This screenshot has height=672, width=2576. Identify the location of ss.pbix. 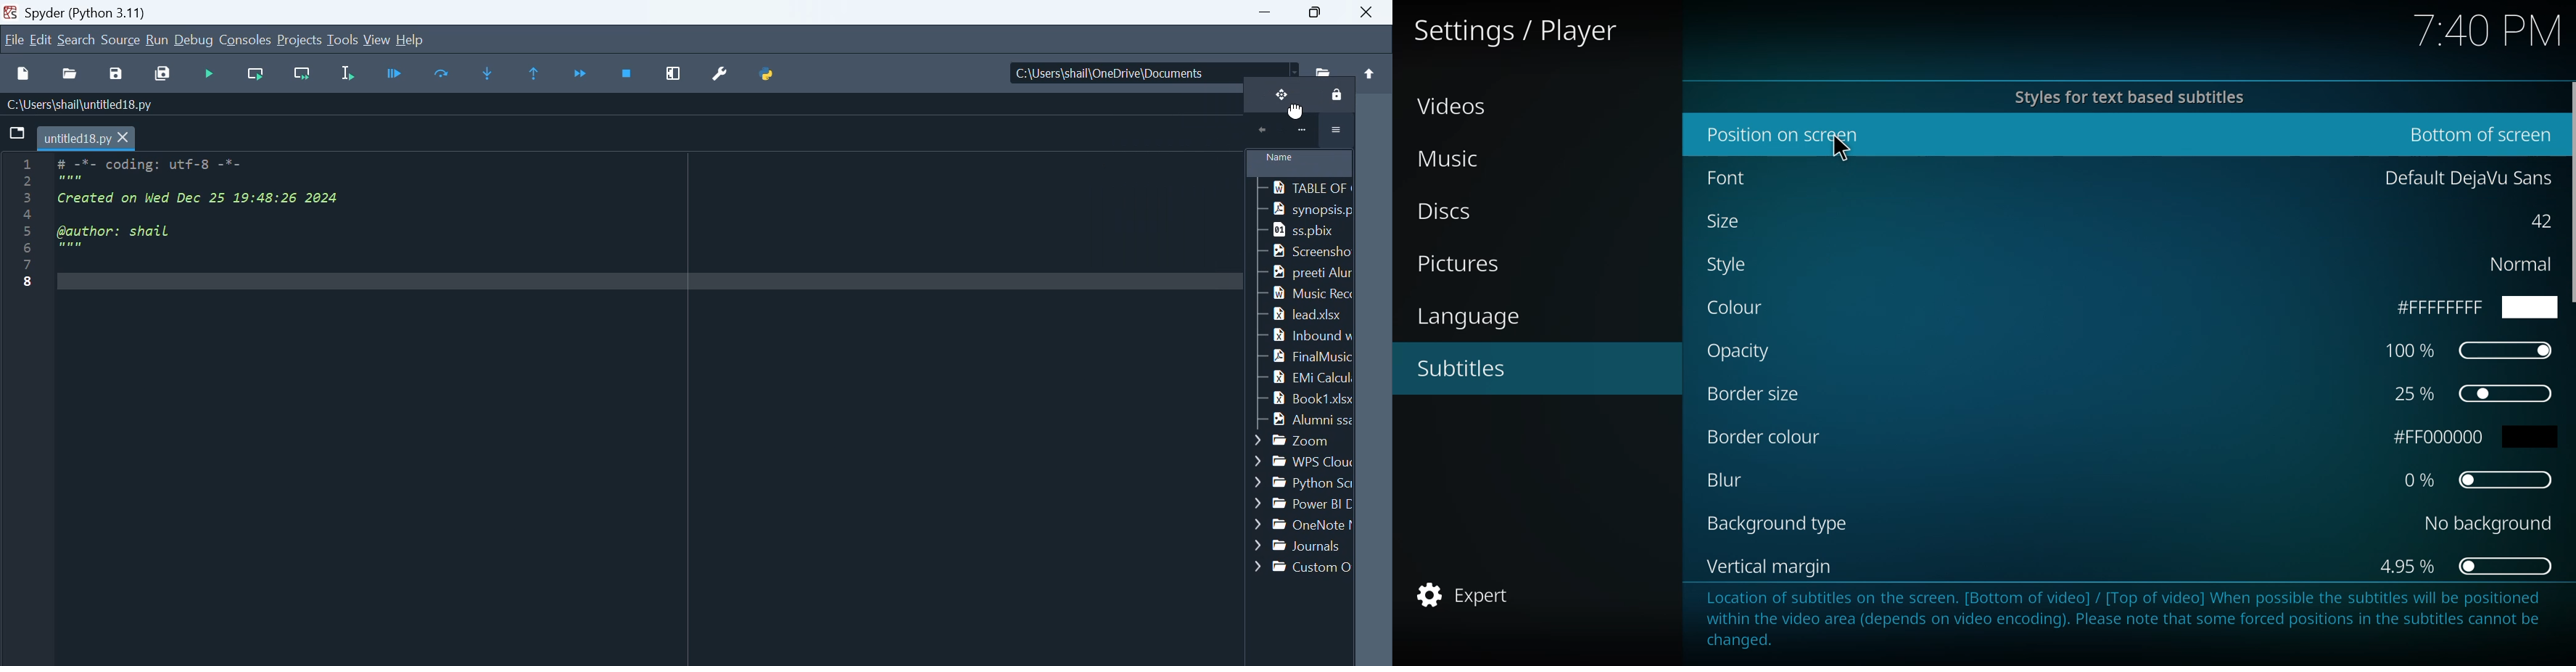
(1297, 232).